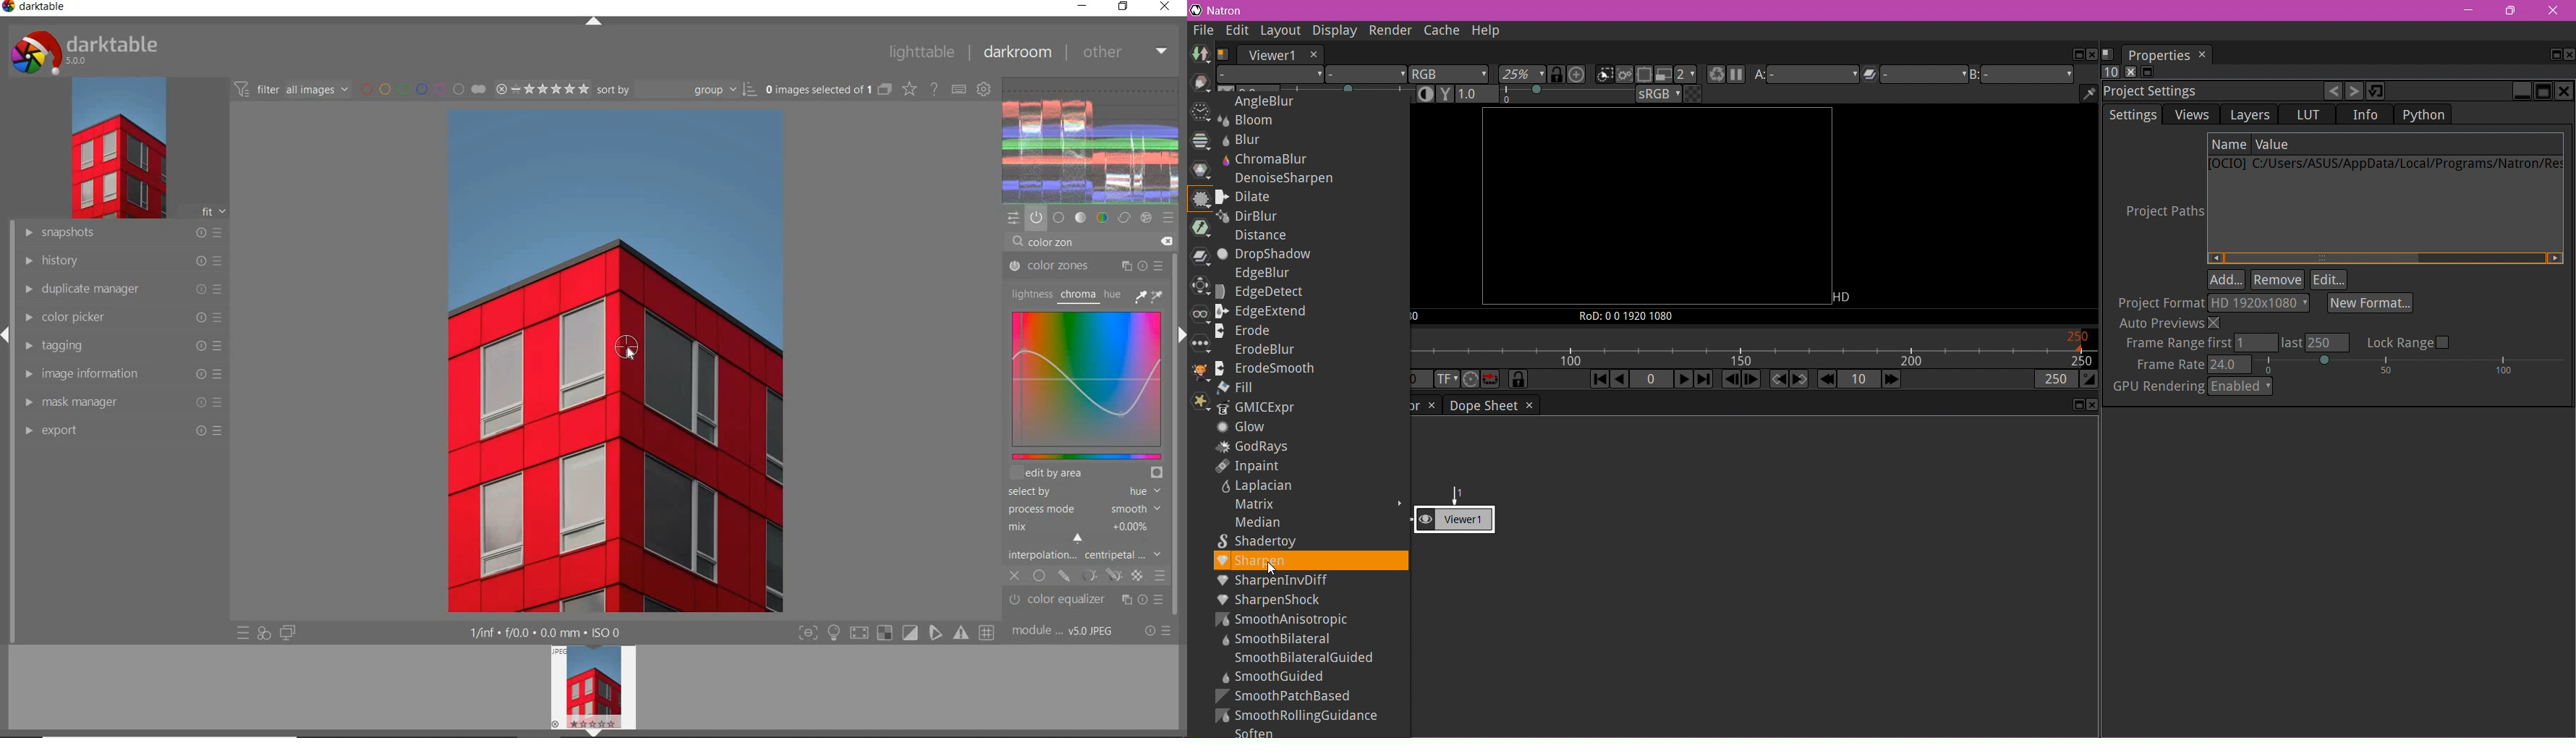 The width and height of the screenshot is (2576, 756). Describe the element at coordinates (1016, 52) in the screenshot. I see `dakroom` at that location.